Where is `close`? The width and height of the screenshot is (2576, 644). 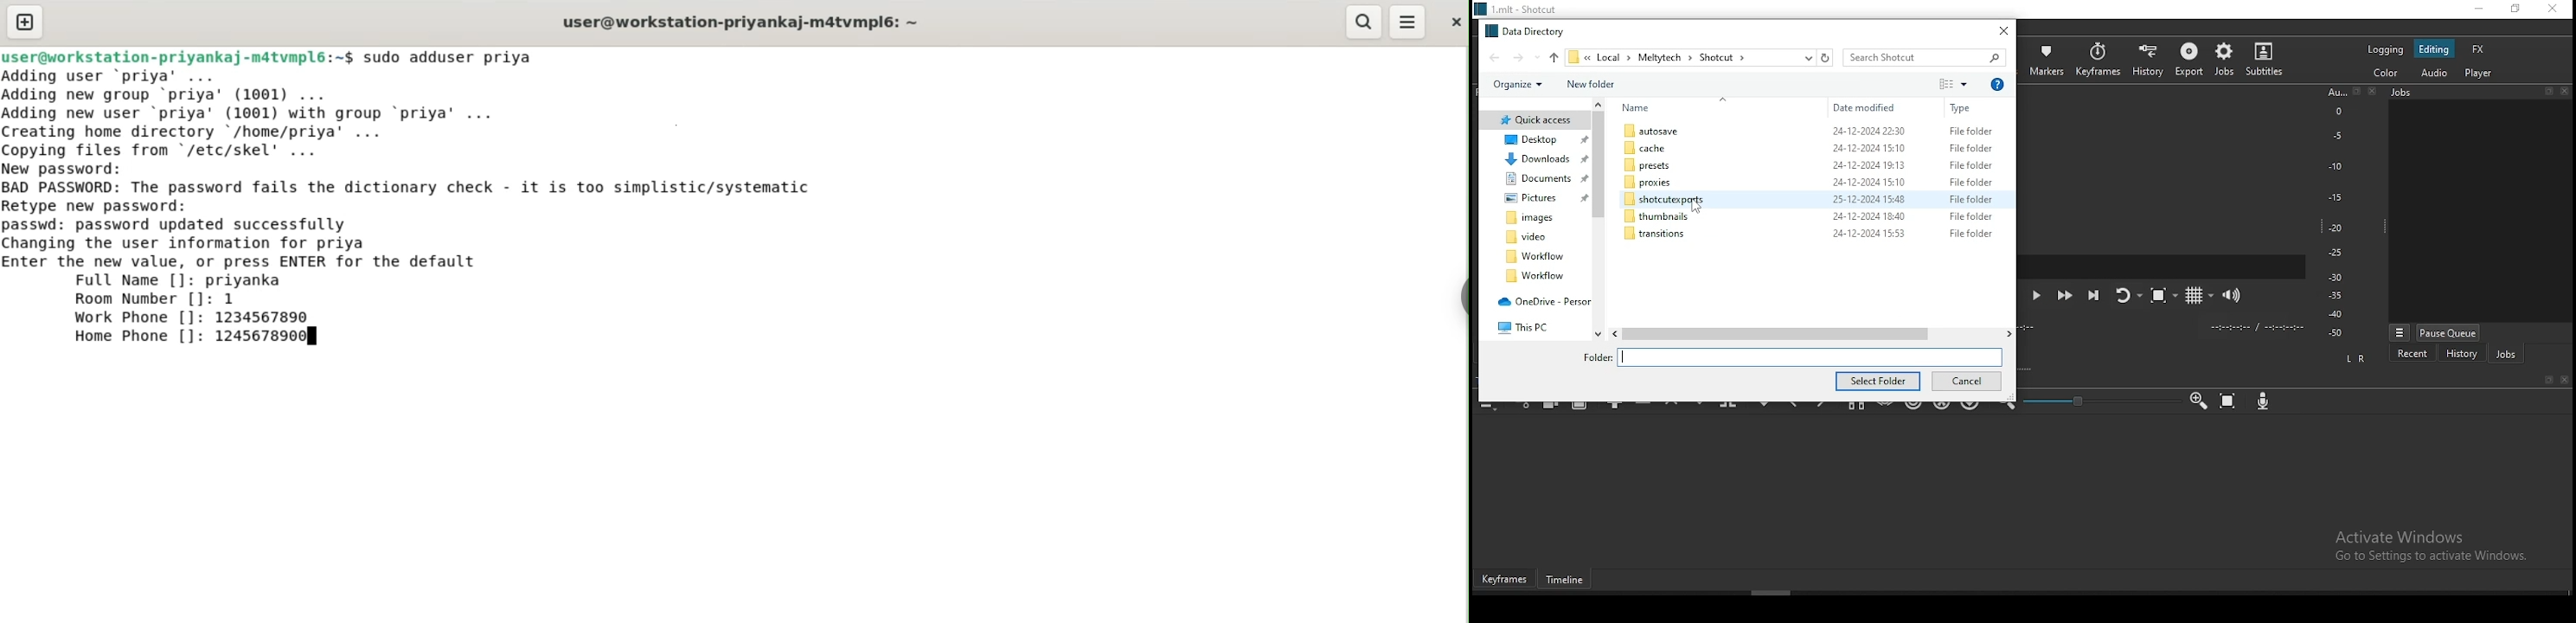 close is located at coordinates (2566, 381).